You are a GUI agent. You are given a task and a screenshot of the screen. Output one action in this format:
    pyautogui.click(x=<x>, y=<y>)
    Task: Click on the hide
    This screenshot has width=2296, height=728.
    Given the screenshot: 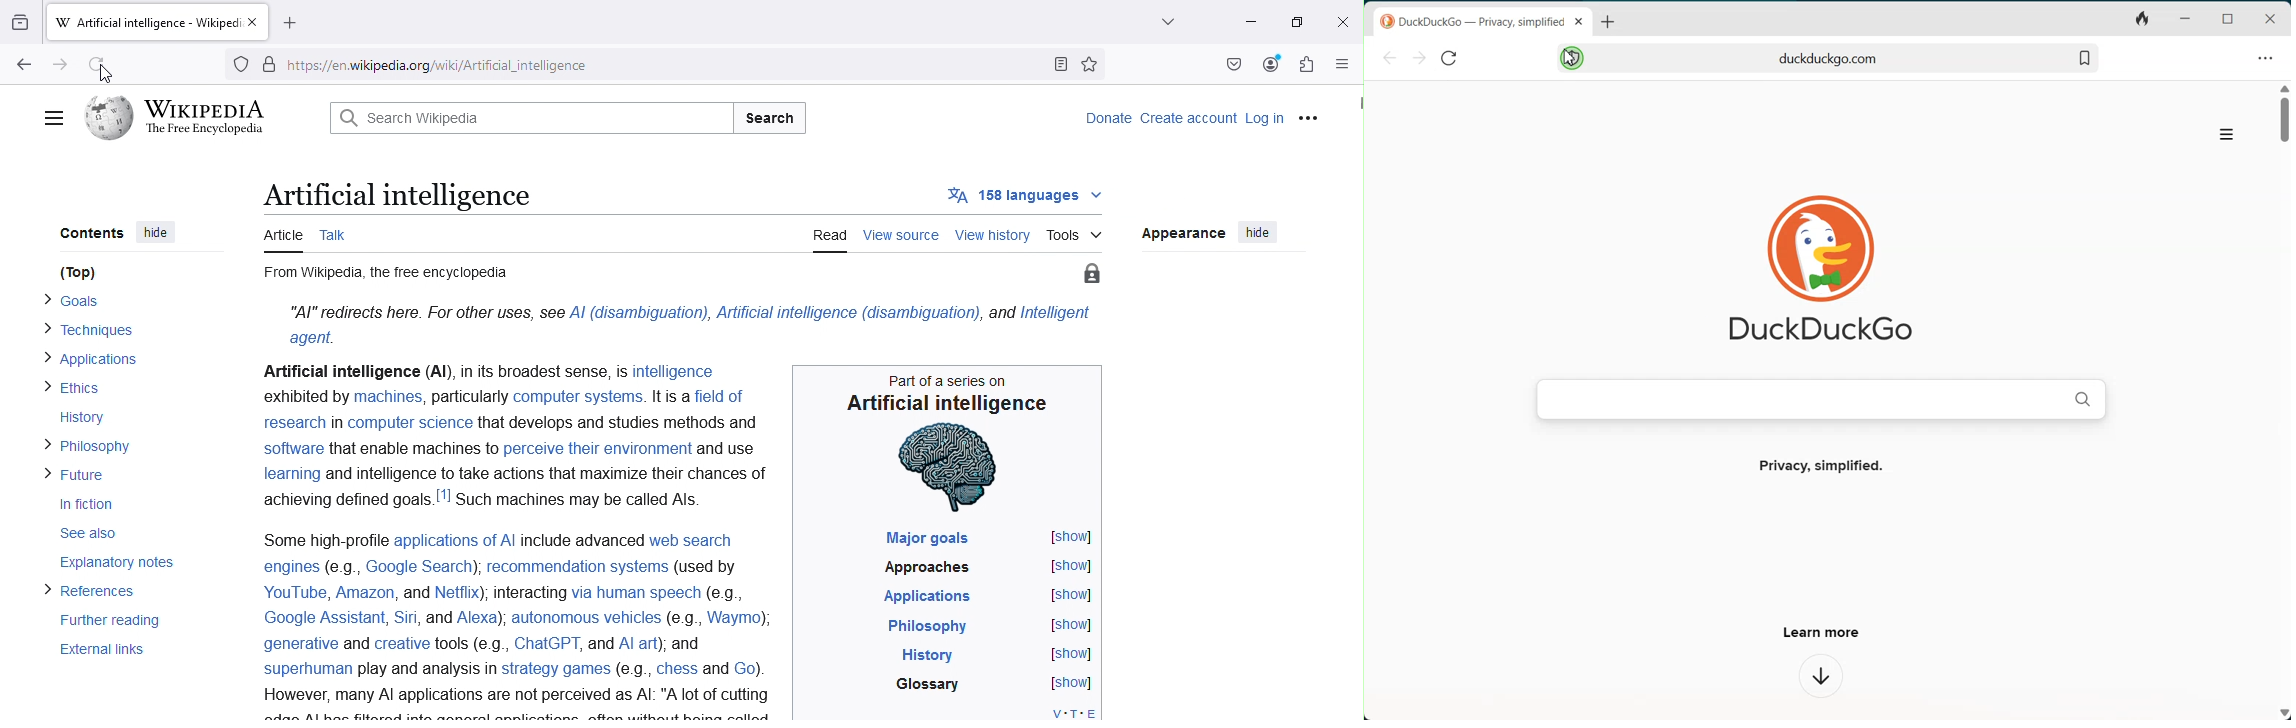 What is the action you would take?
    pyautogui.click(x=154, y=235)
    